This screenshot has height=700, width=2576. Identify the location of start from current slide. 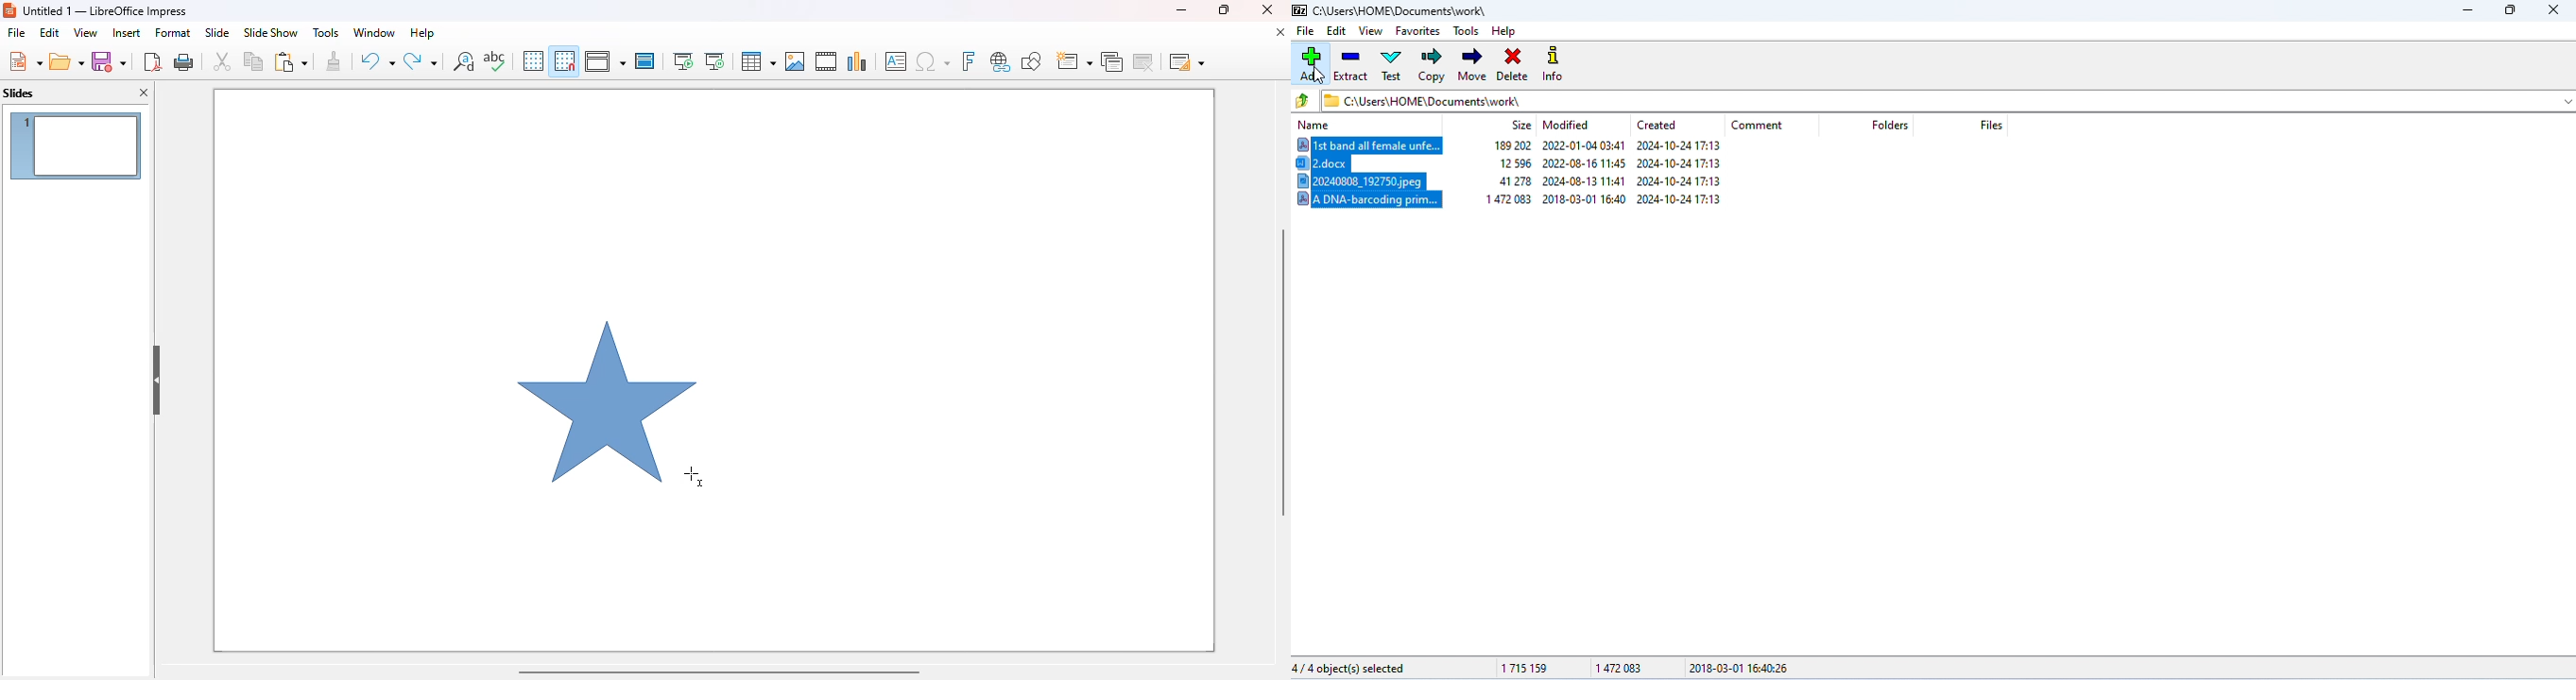
(714, 61).